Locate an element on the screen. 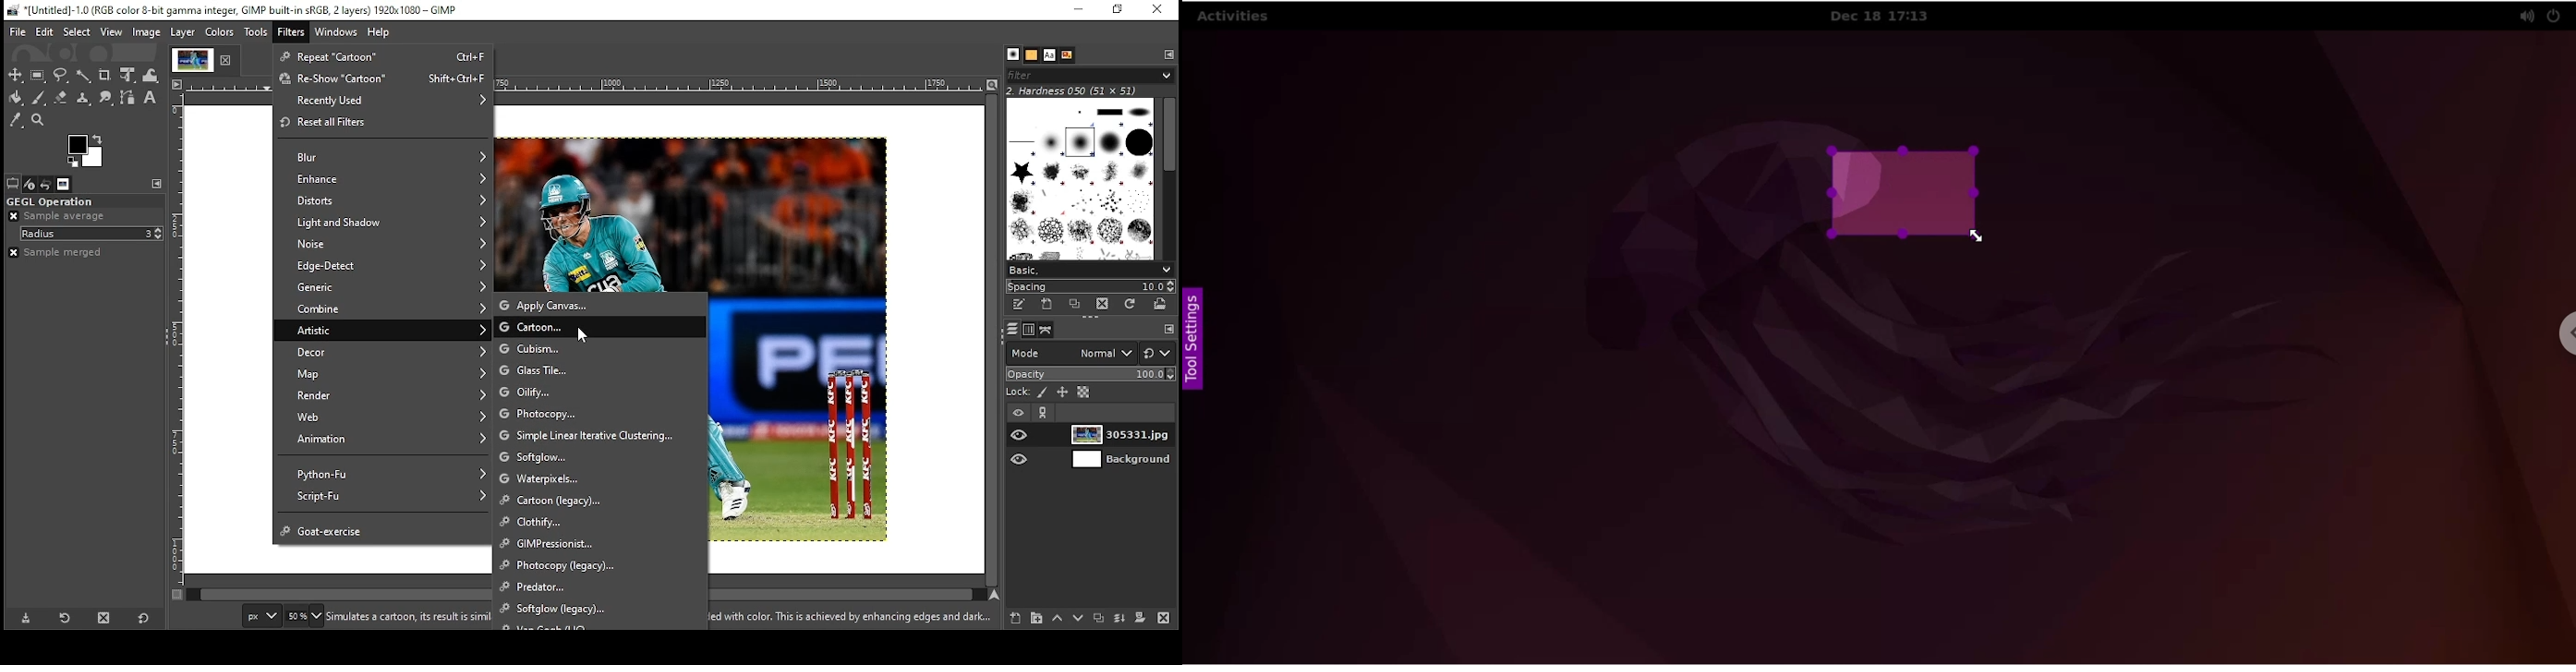 The image size is (2576, 672). artistic is located at coordinates (382, 329).